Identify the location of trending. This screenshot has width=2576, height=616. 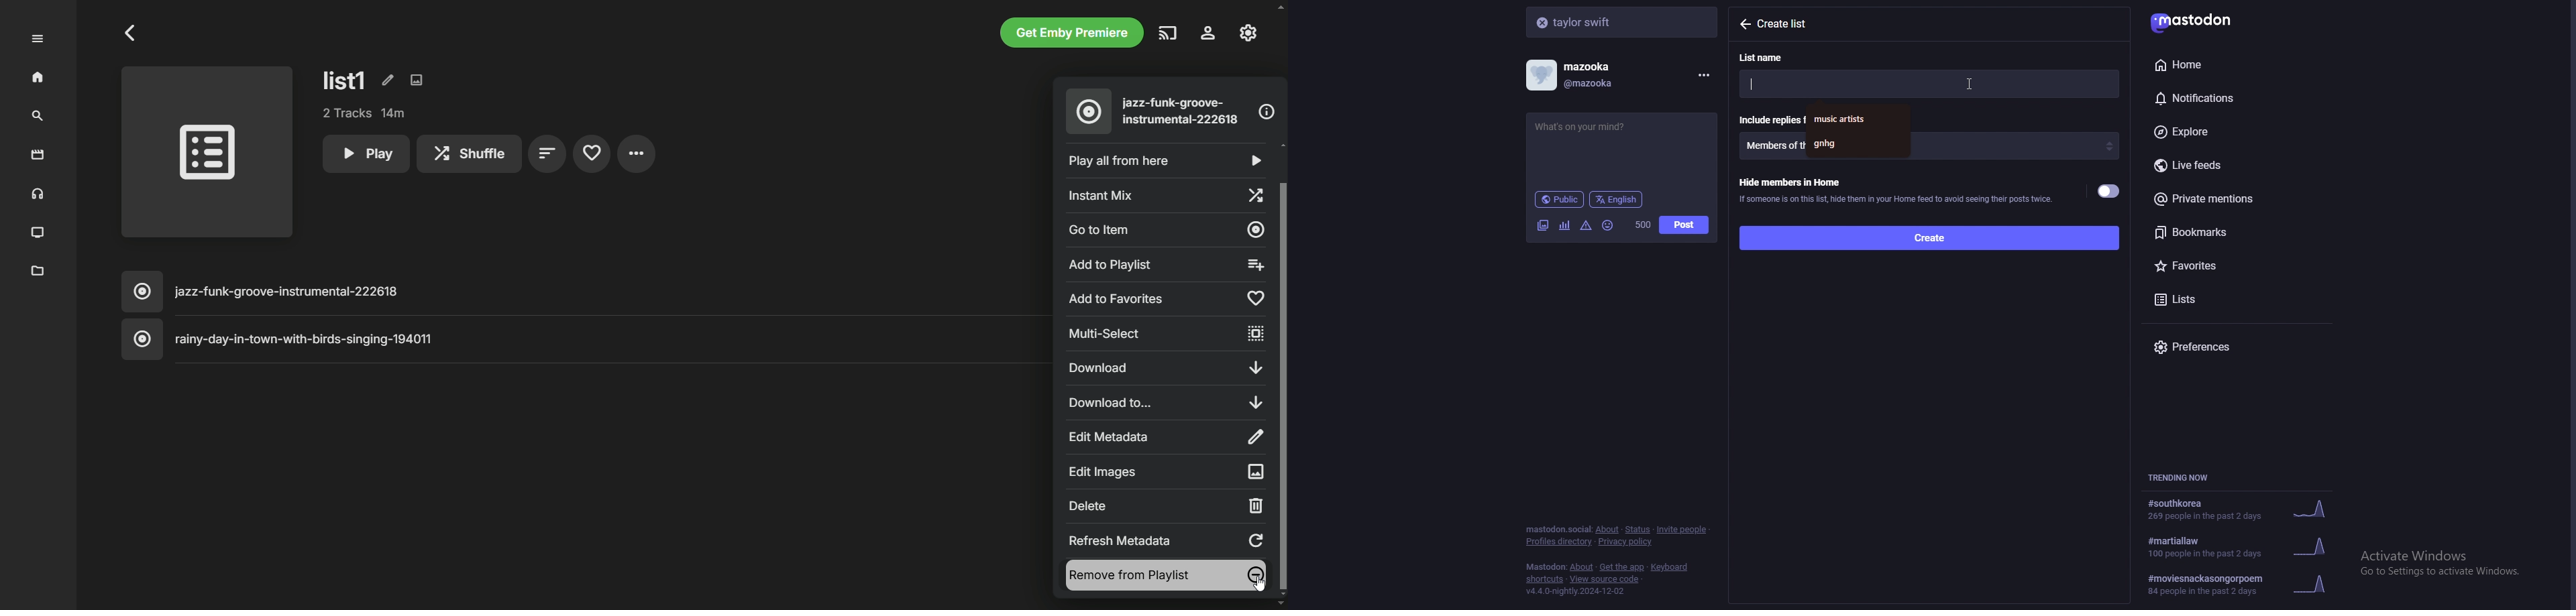
(2239, 510).